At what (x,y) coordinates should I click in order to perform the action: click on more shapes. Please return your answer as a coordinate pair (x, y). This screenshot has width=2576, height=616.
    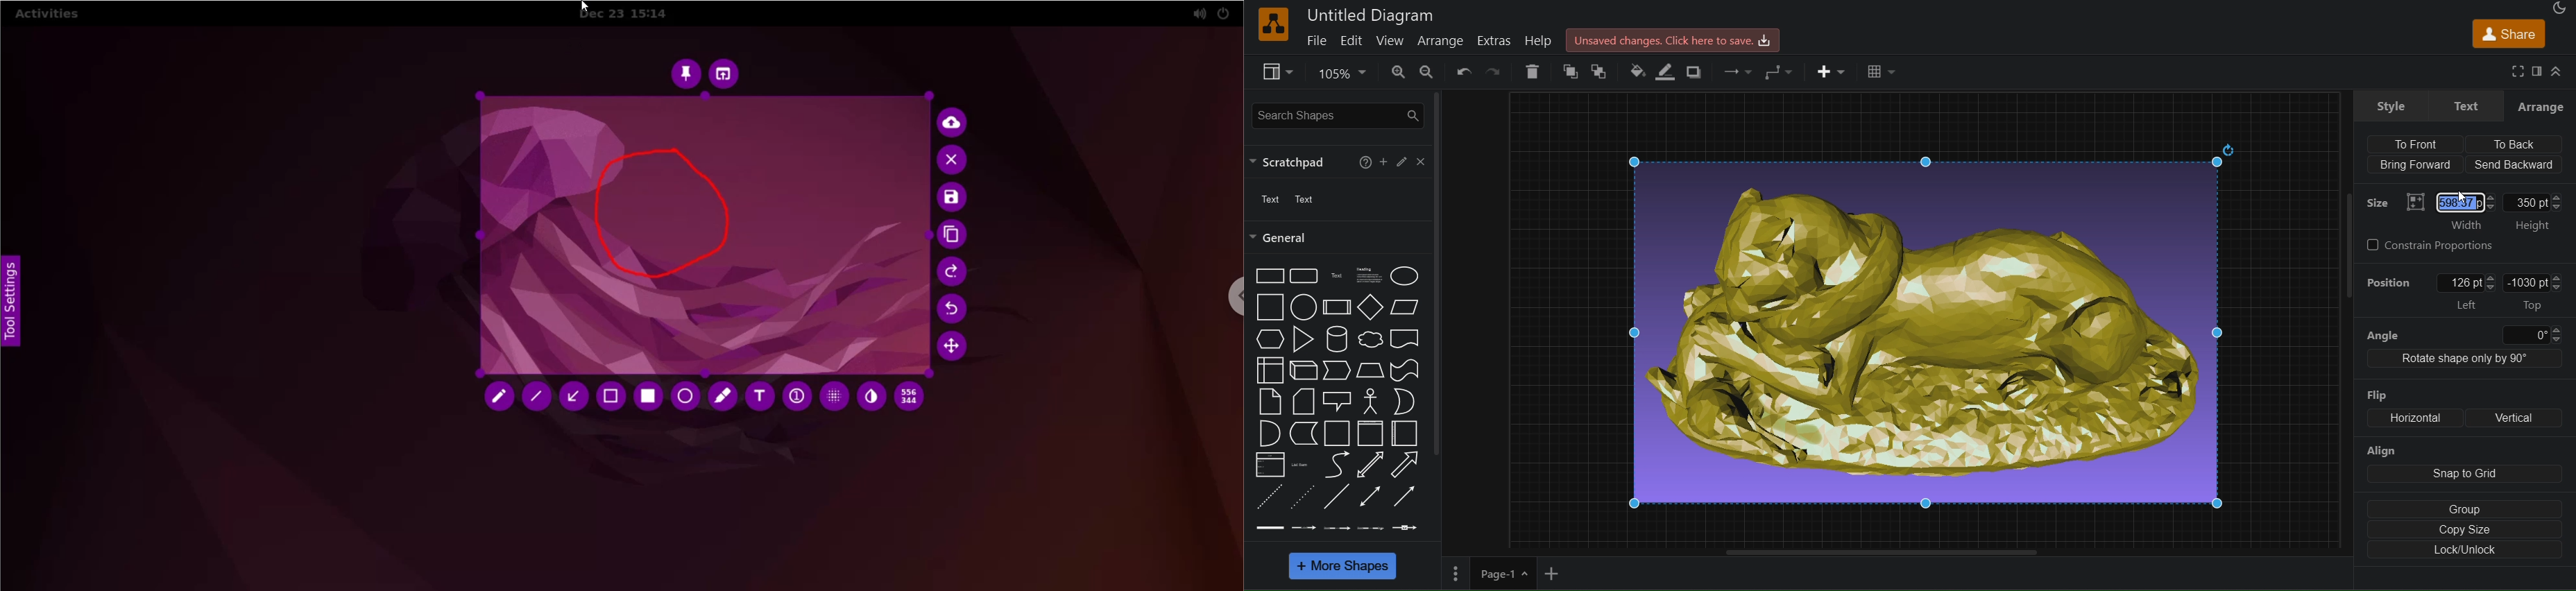
    Looking at the image, I should click on (1345, 567).